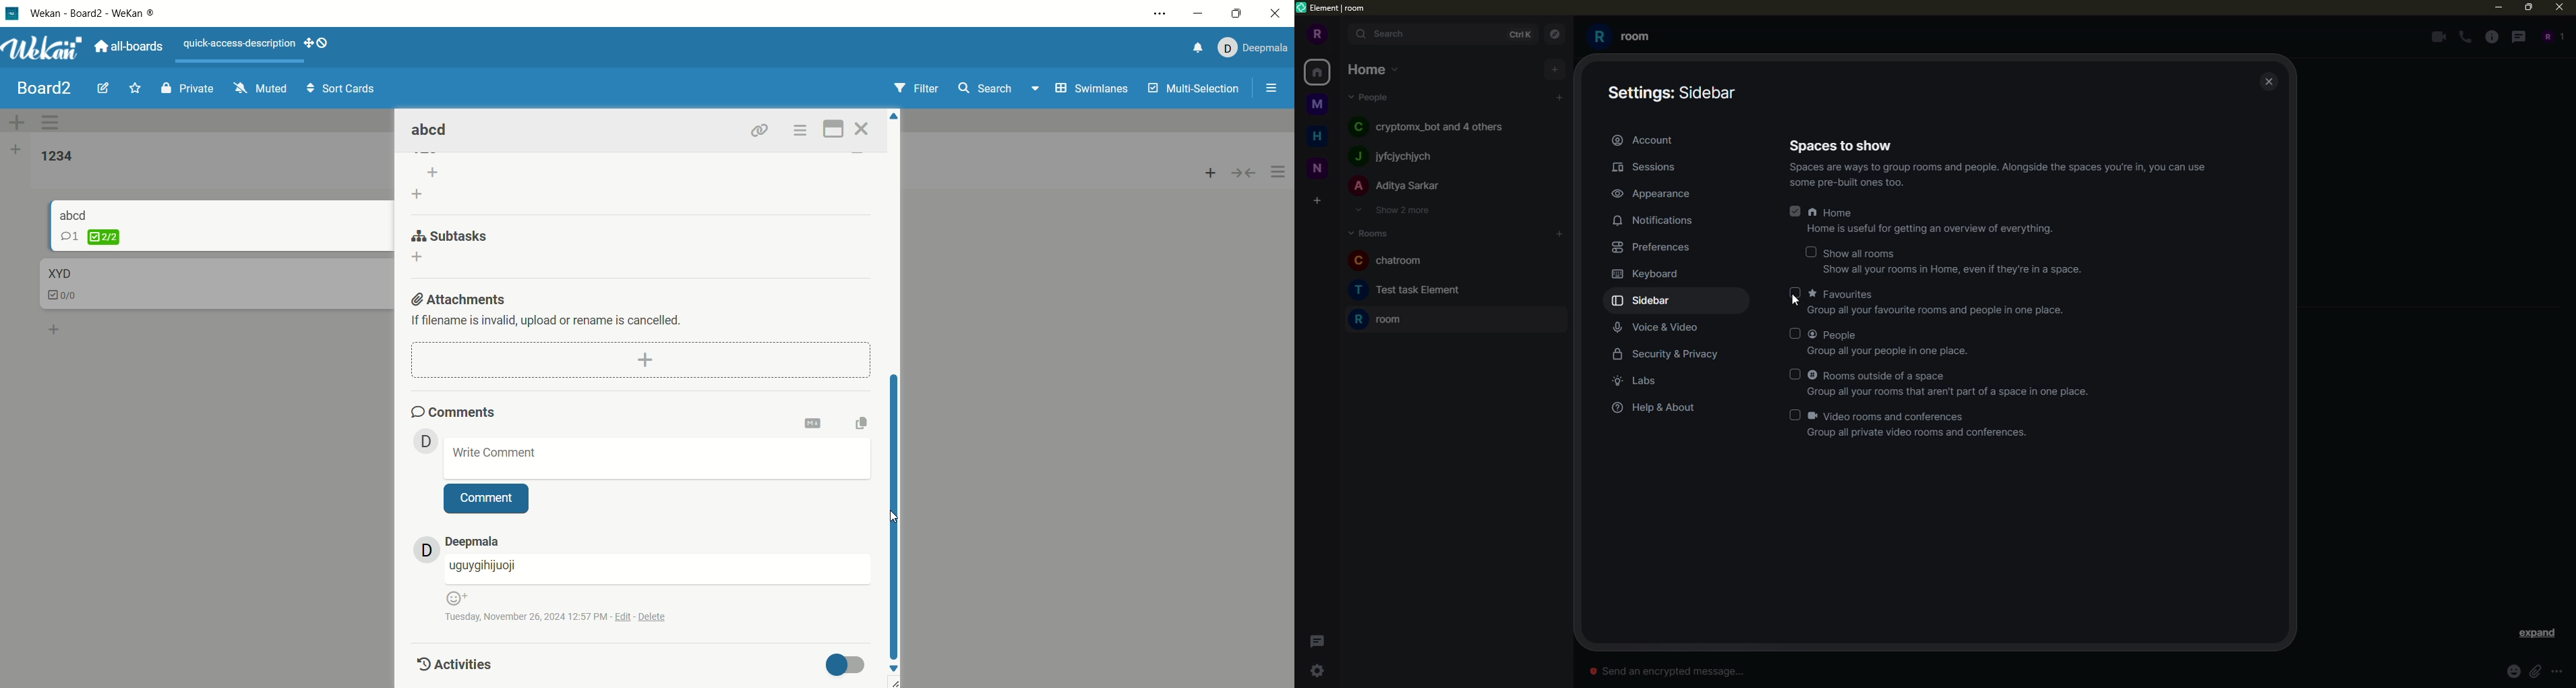 Image resolution: width=2576 pixels, height=700 pixels. I want to click on sidebar, so click(1675, 92).